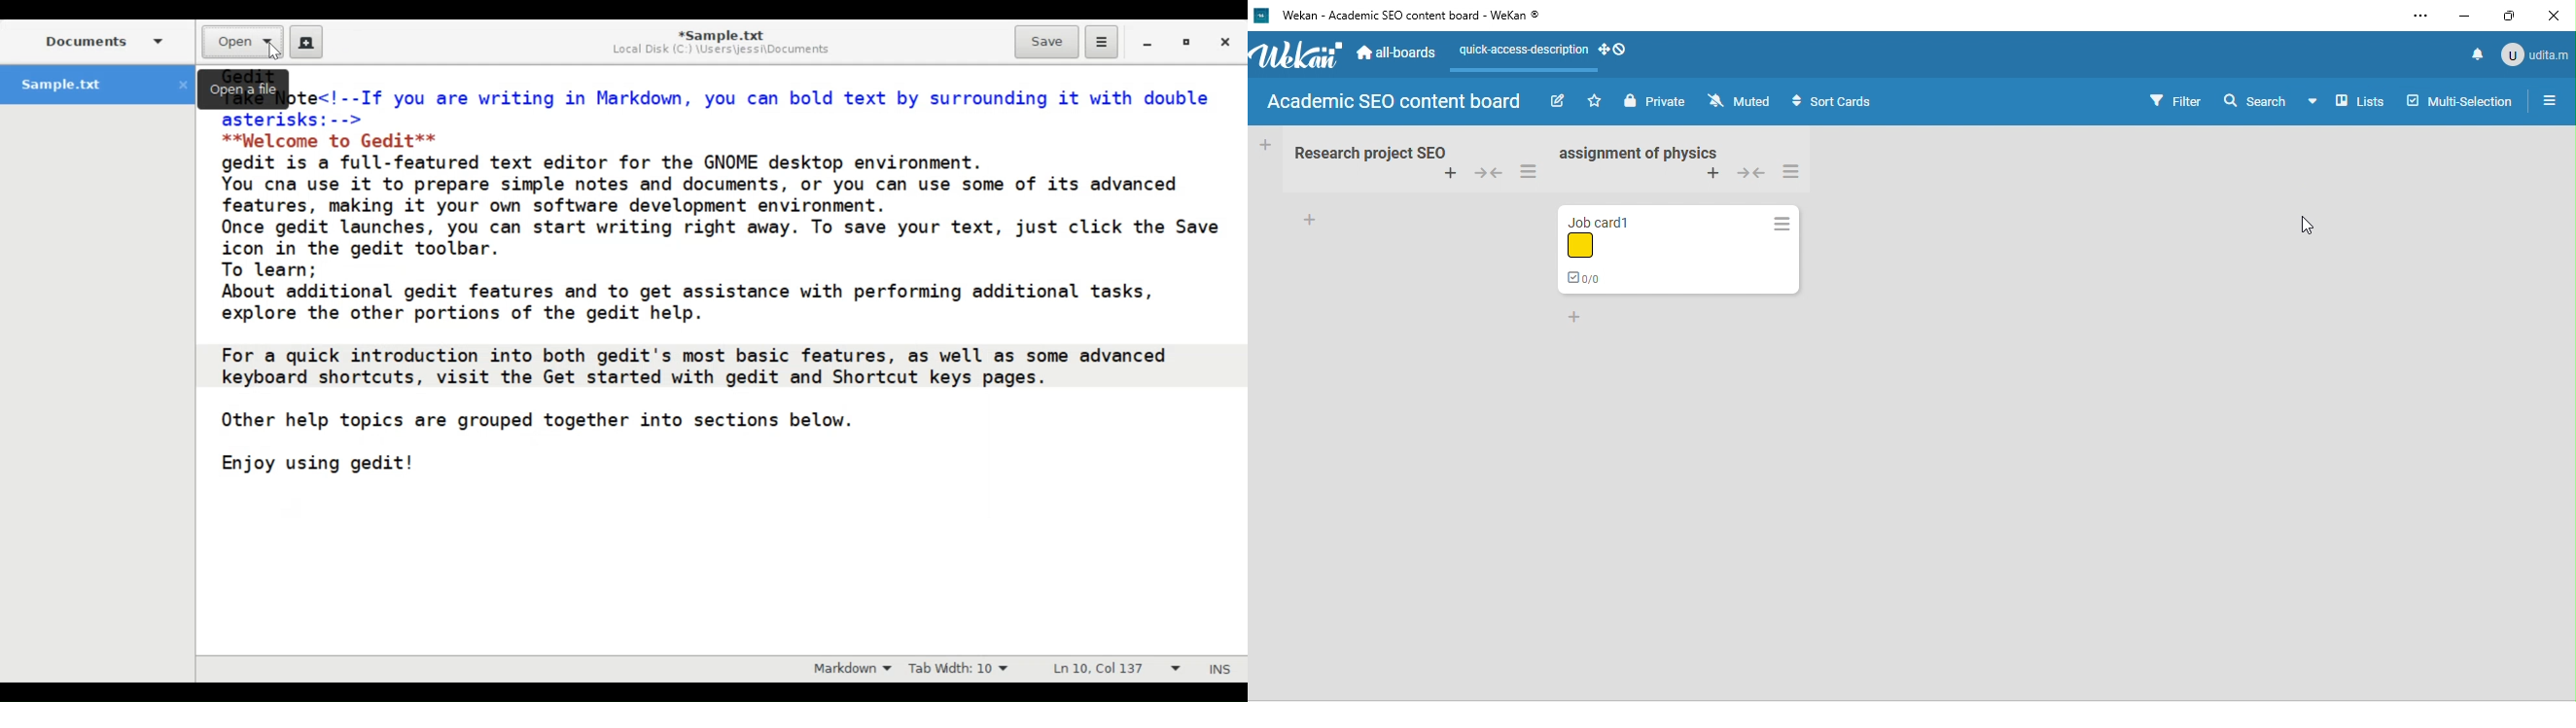 Image resolution: width=2576 pixels, height=728 pixels. What do you see at coordinates (2460, 100) in the screenshot?
I see `multi selection` at bounding box center [2460, 100].